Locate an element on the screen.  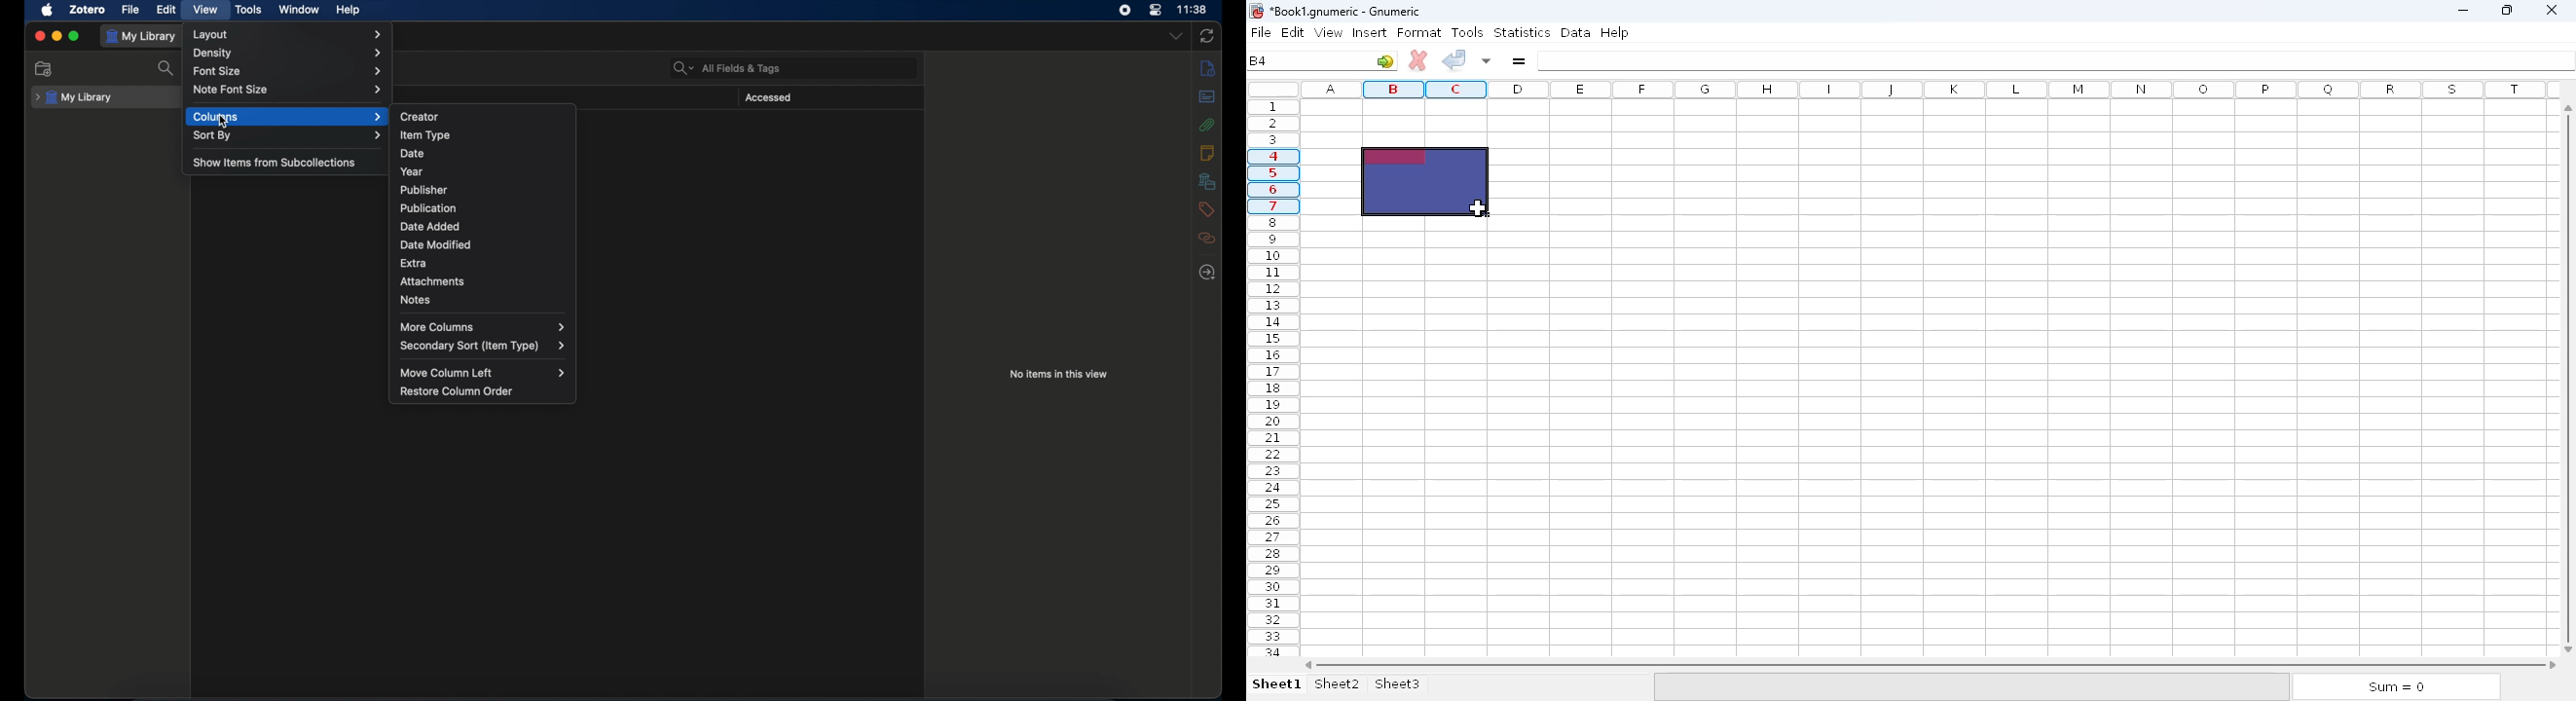
minimize is located at coordinates (57, 36).